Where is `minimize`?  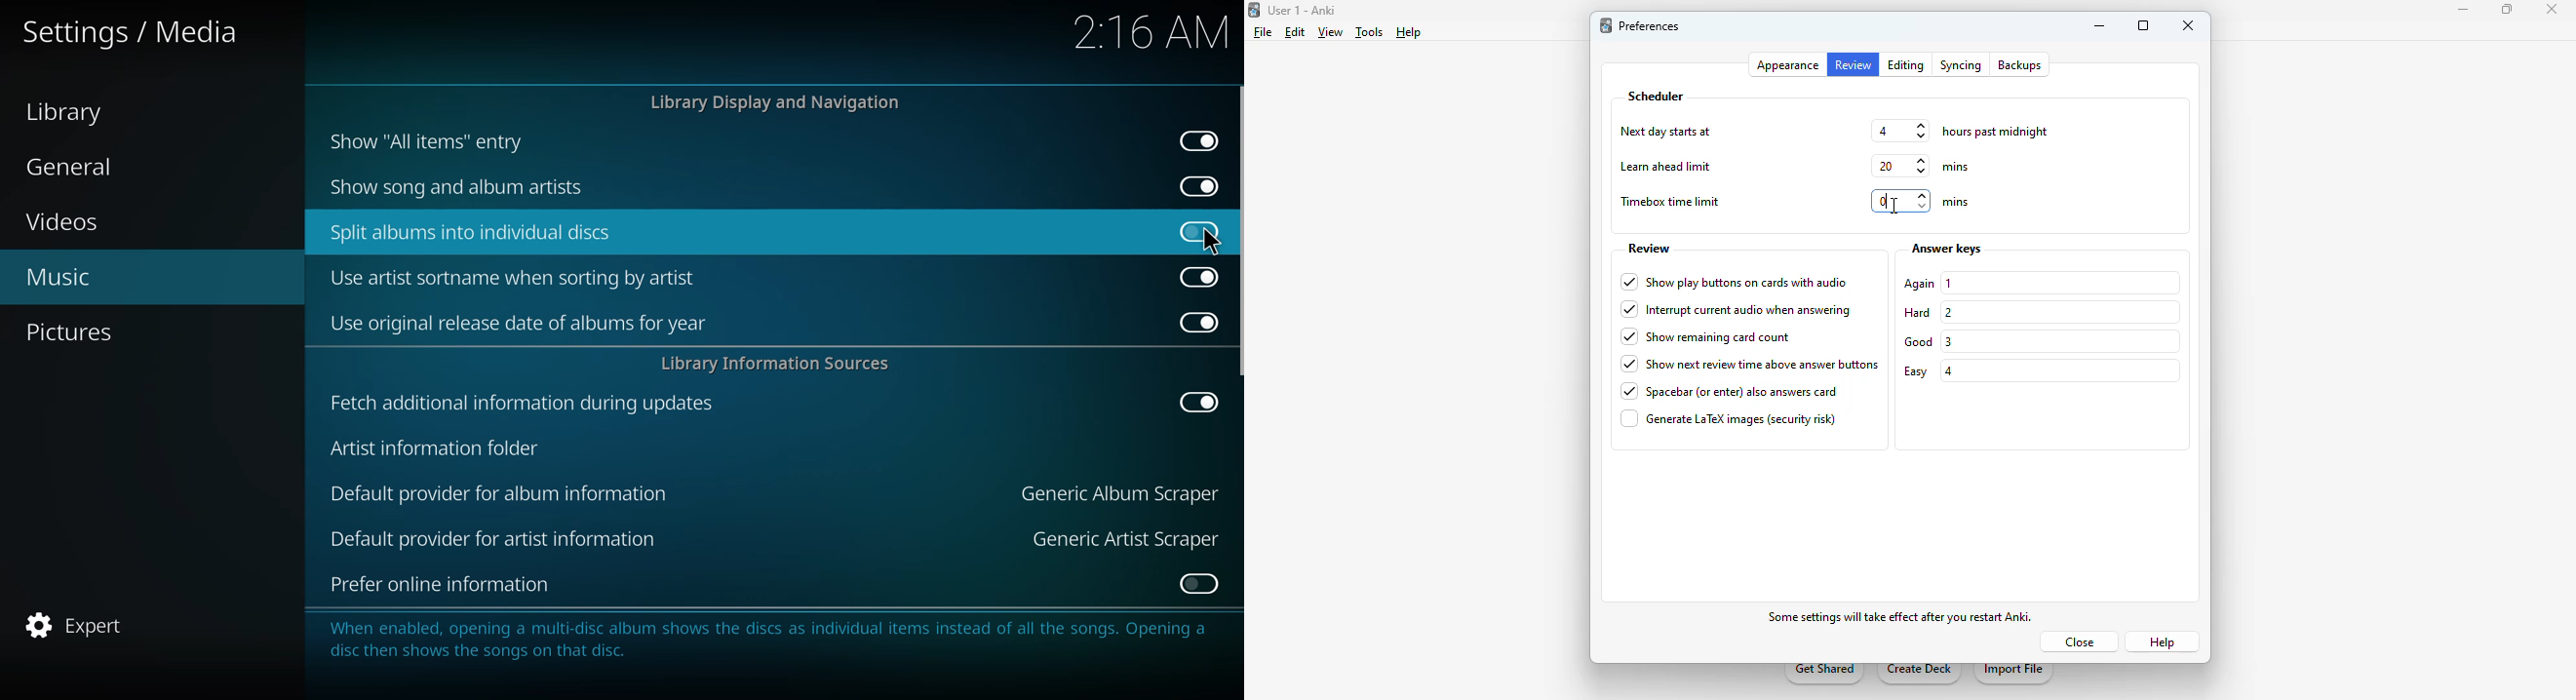
minimize is located at coordinates (2465, 10).